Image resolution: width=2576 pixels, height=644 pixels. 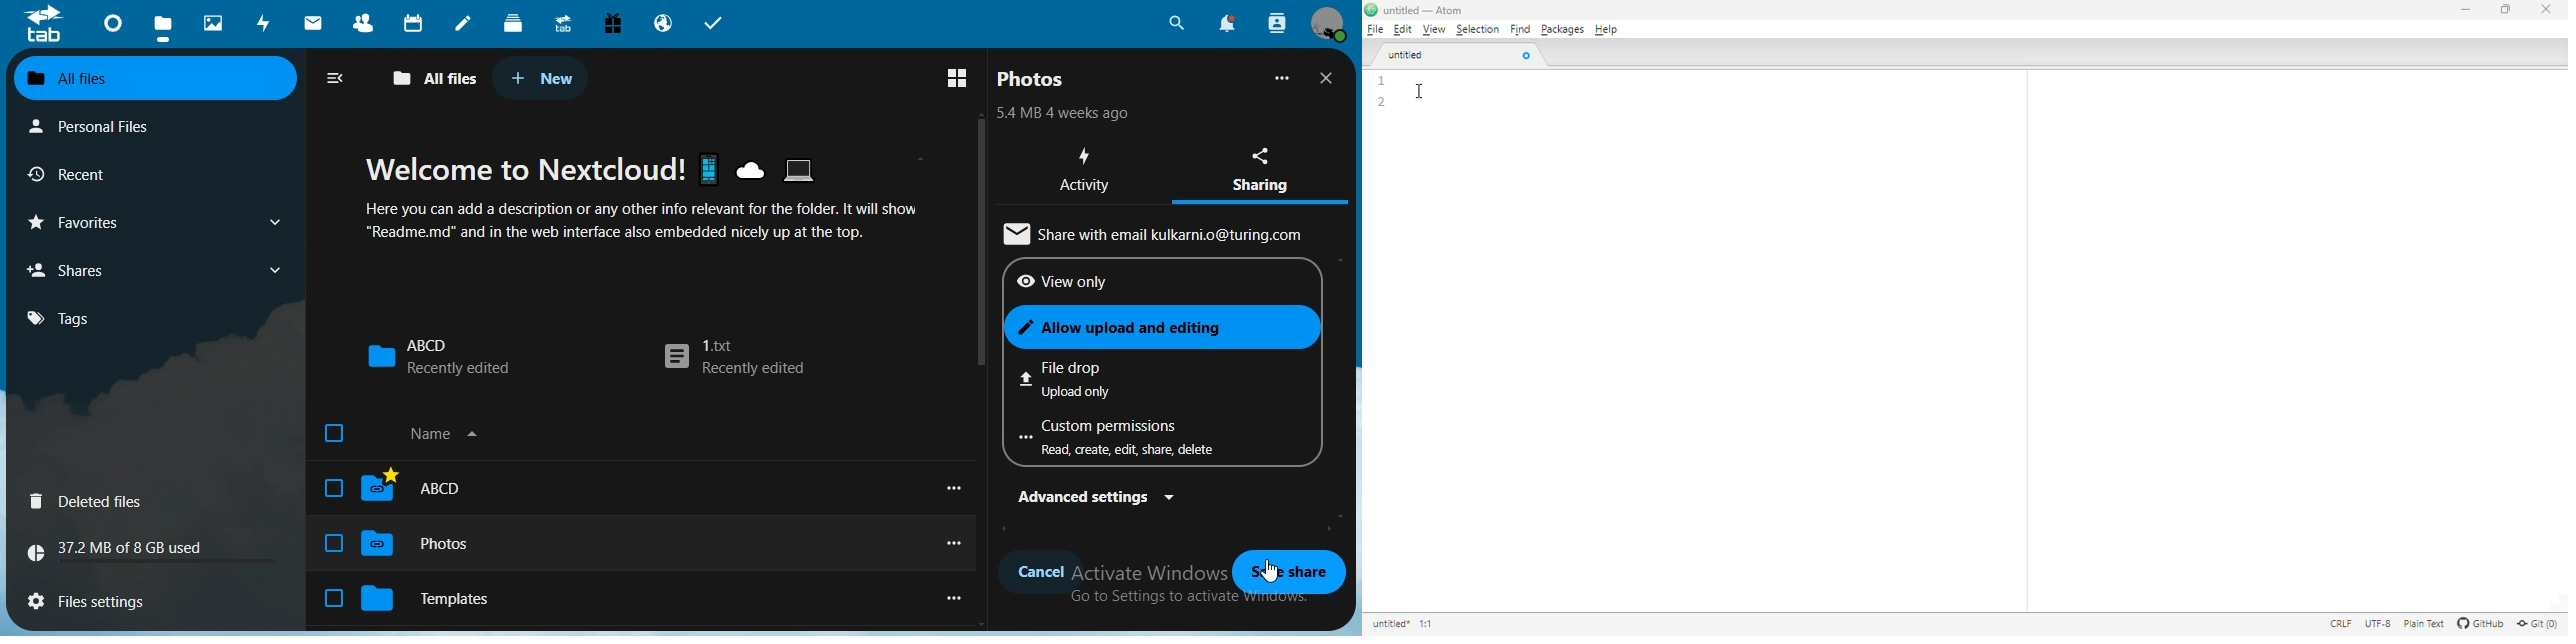 I want to click on show grid view, so click(x=961, y=76).